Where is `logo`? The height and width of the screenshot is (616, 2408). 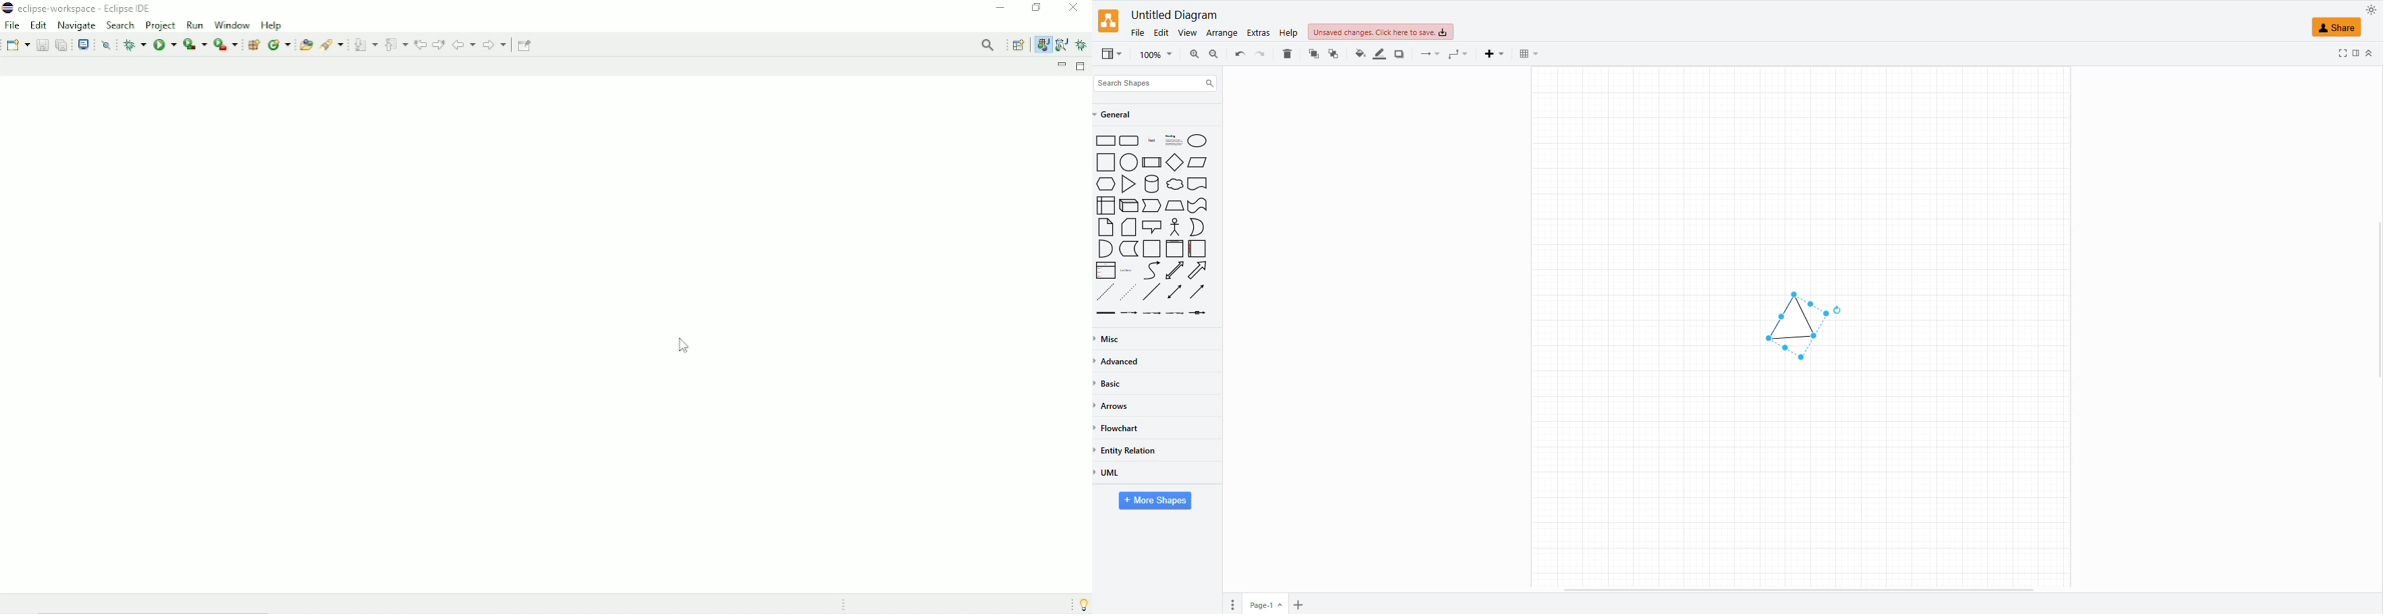 logo is located at coordinates (1110, 22).